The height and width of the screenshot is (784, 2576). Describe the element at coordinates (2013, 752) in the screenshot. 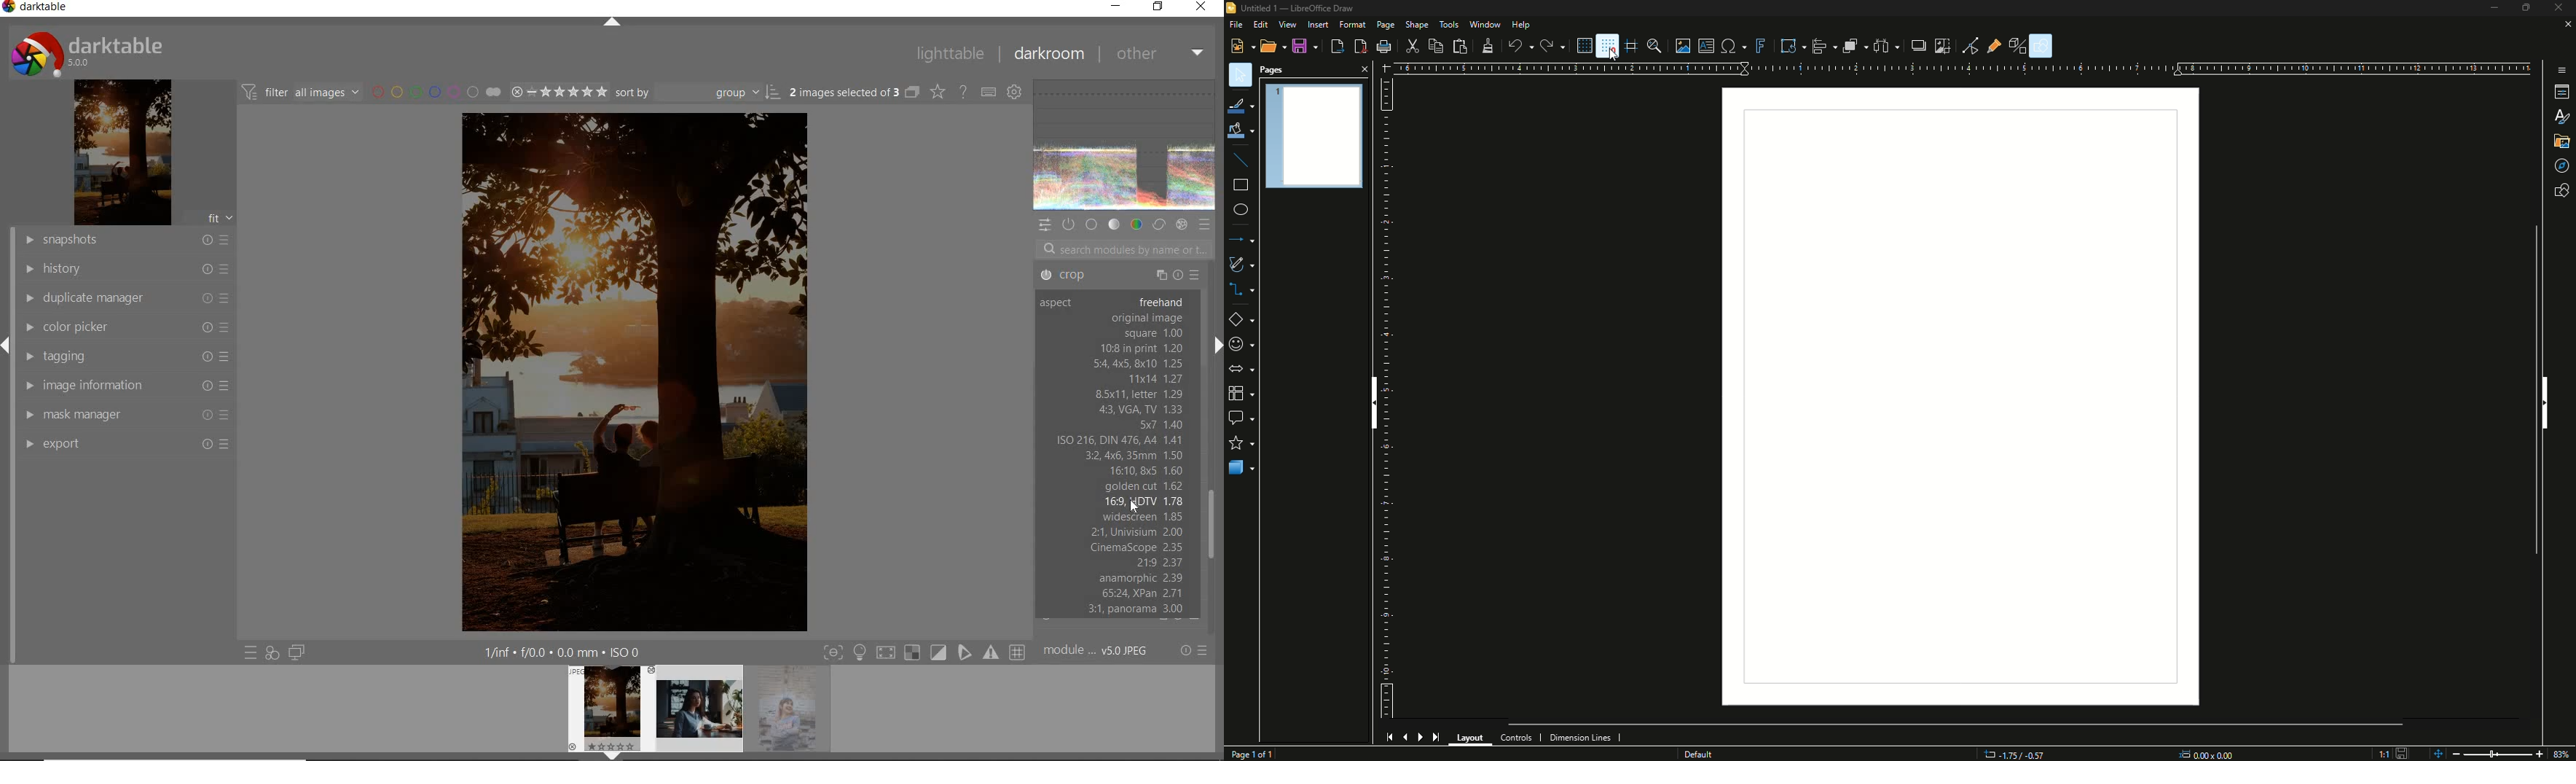

I see `Coordinates` at that location.